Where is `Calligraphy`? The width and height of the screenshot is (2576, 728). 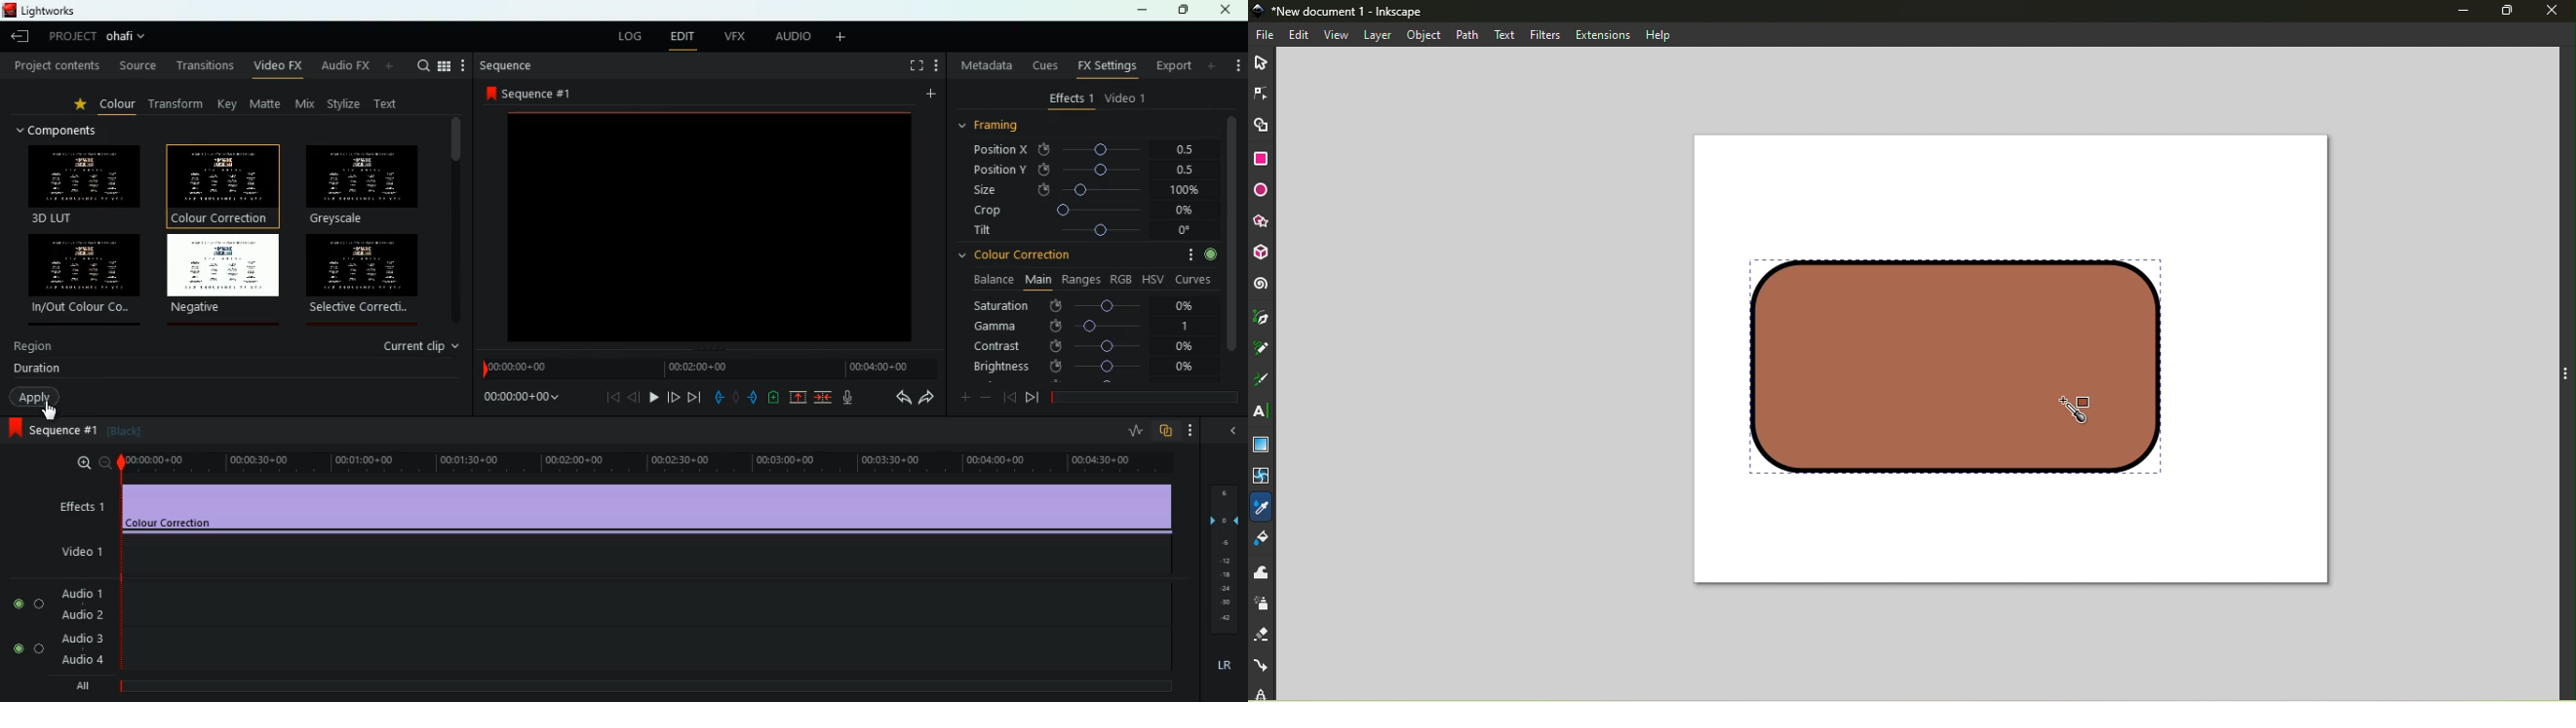
Calligraphy is located at coordinates (1266, 378).